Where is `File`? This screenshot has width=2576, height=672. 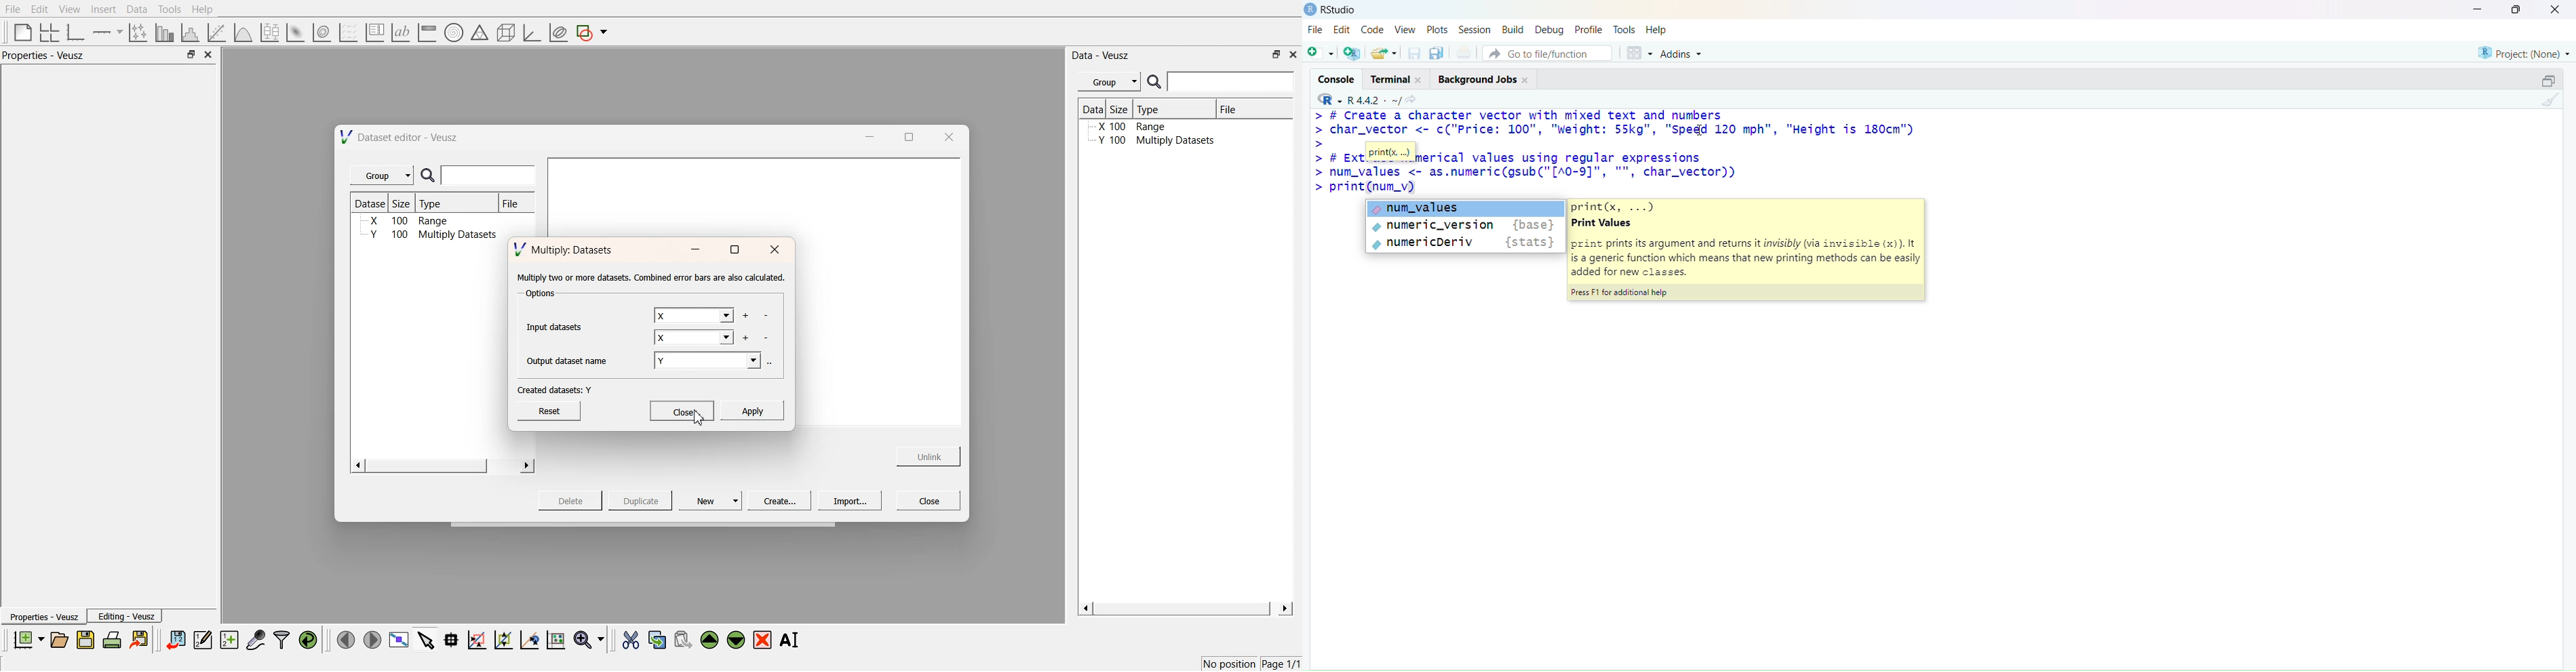 File is located at coordinates (511, 203).